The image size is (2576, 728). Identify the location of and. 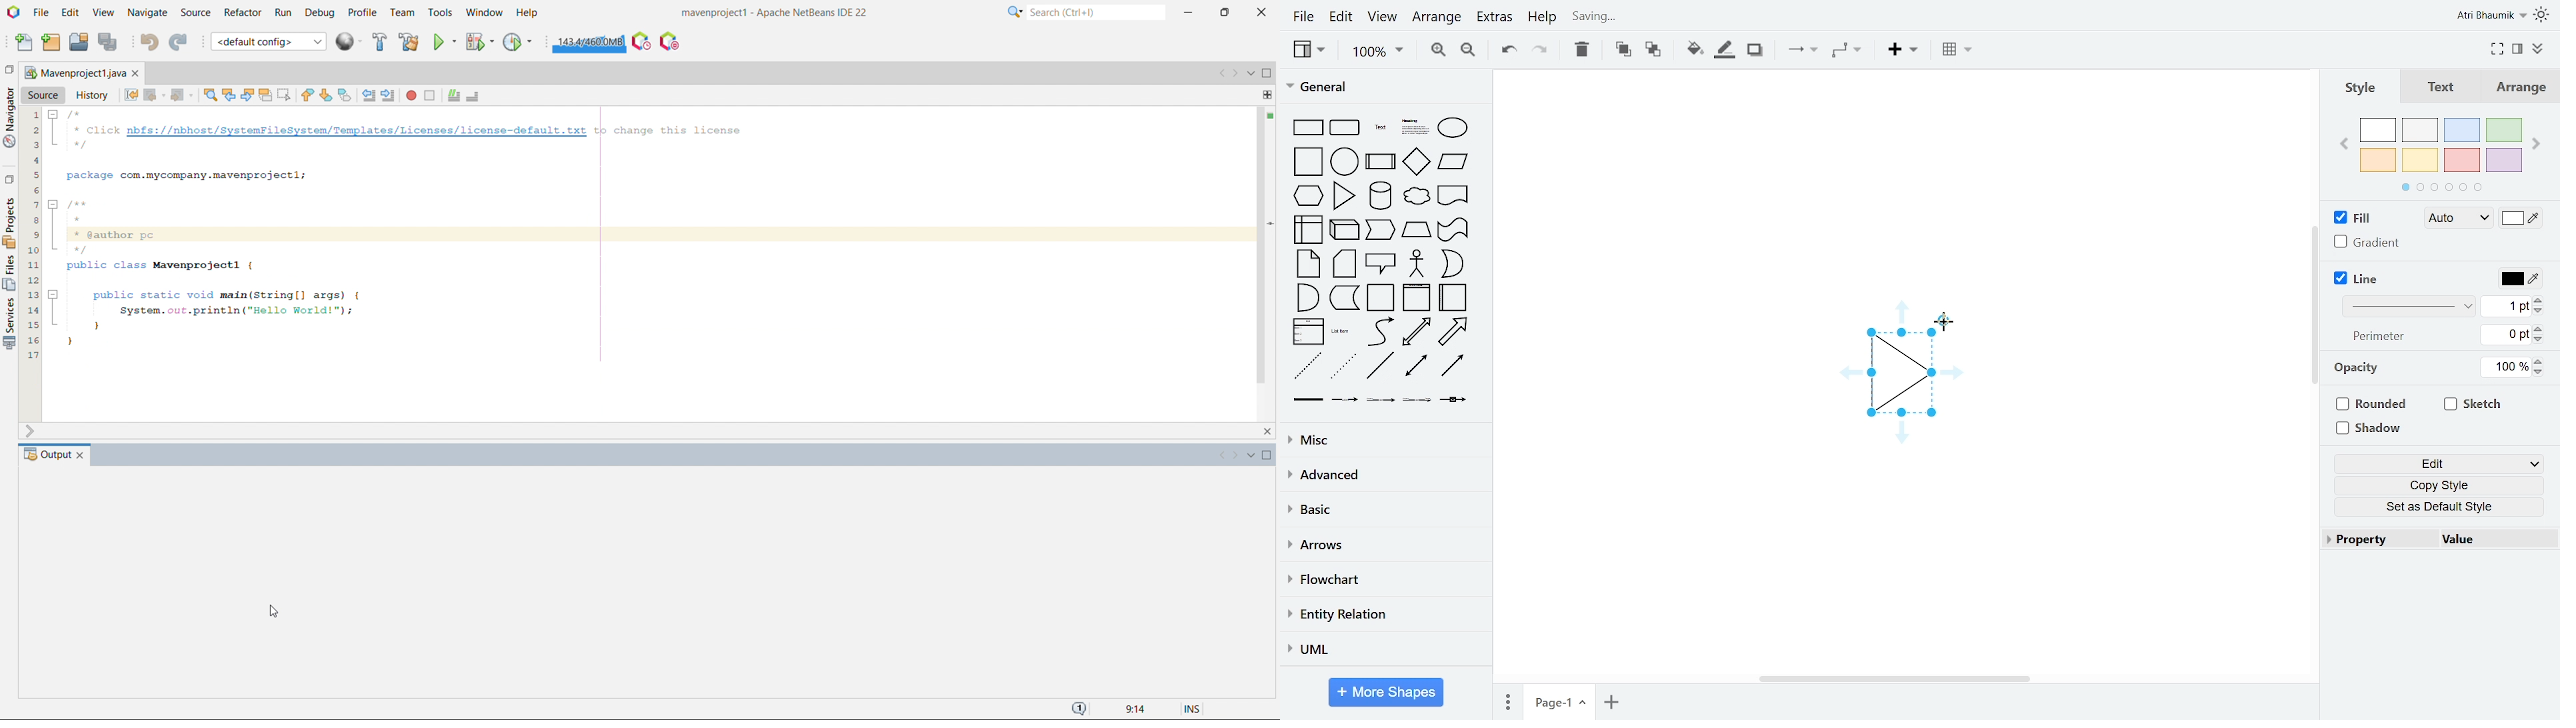
(1306, 298).